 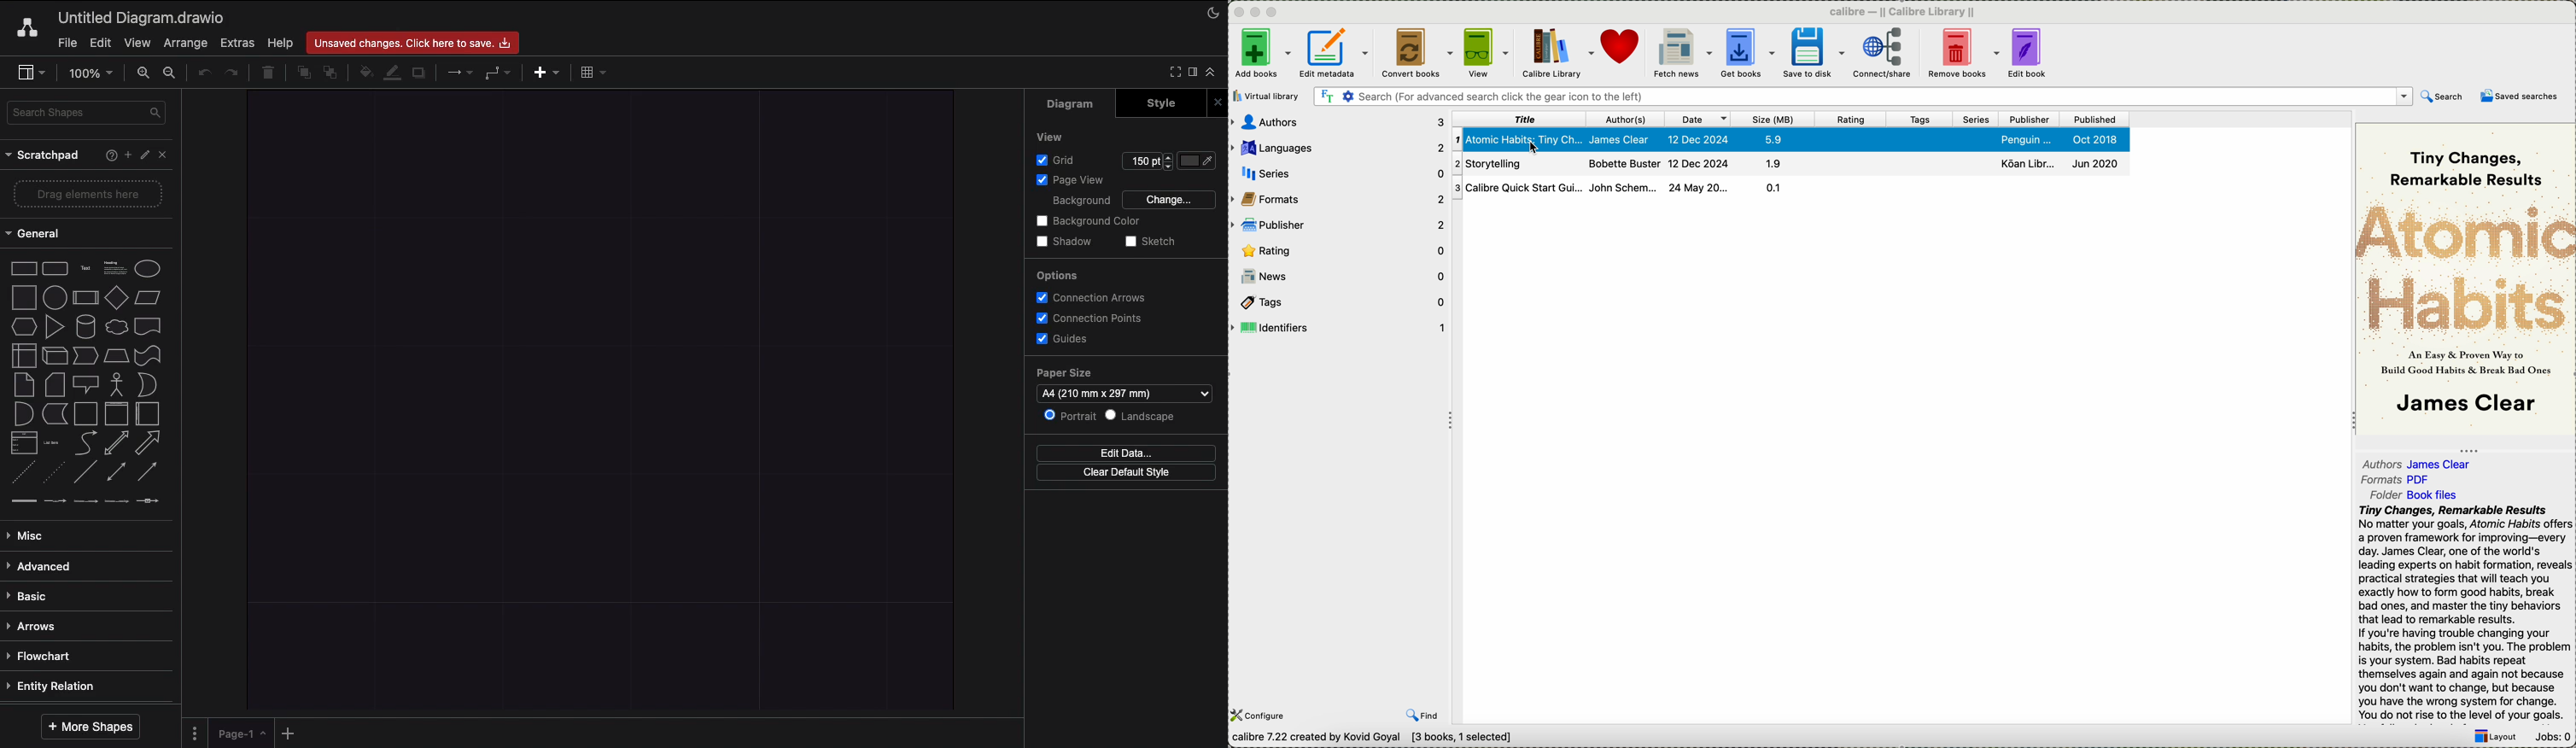 I want to click on Shapes, so click(x=88, y=381).